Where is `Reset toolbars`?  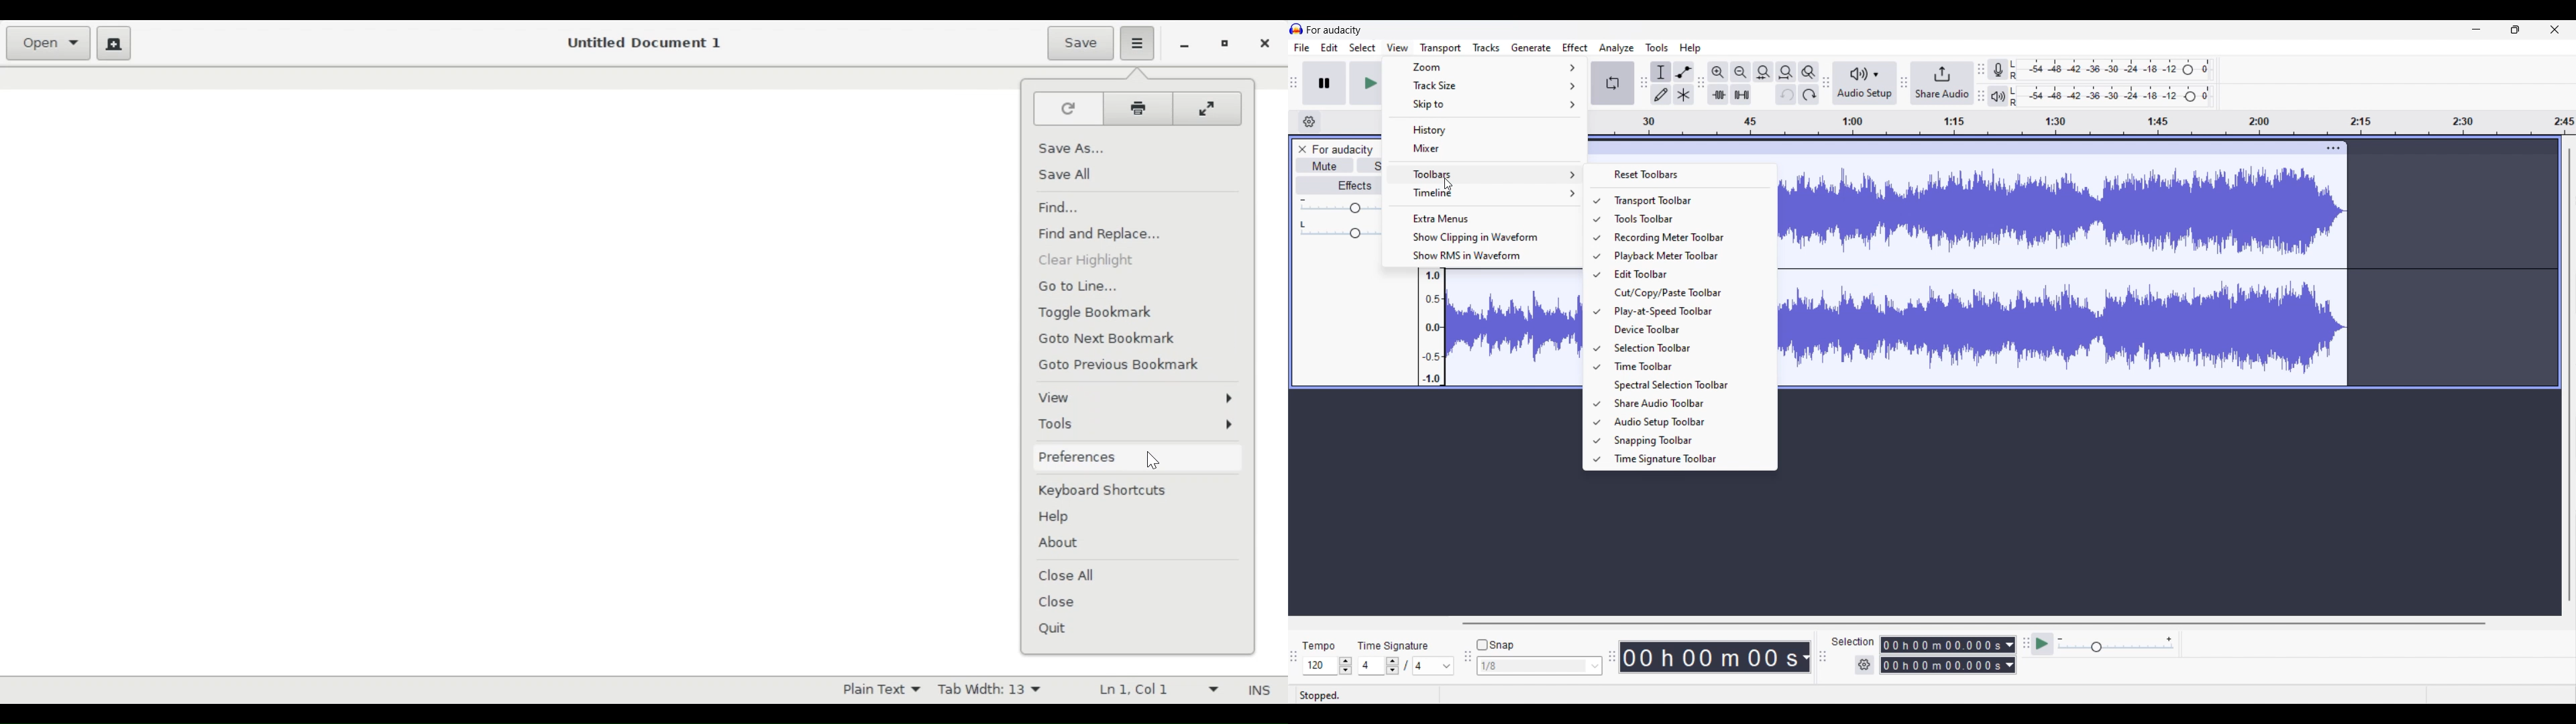
Reset toolbars is located at coordinates (1680, 174).